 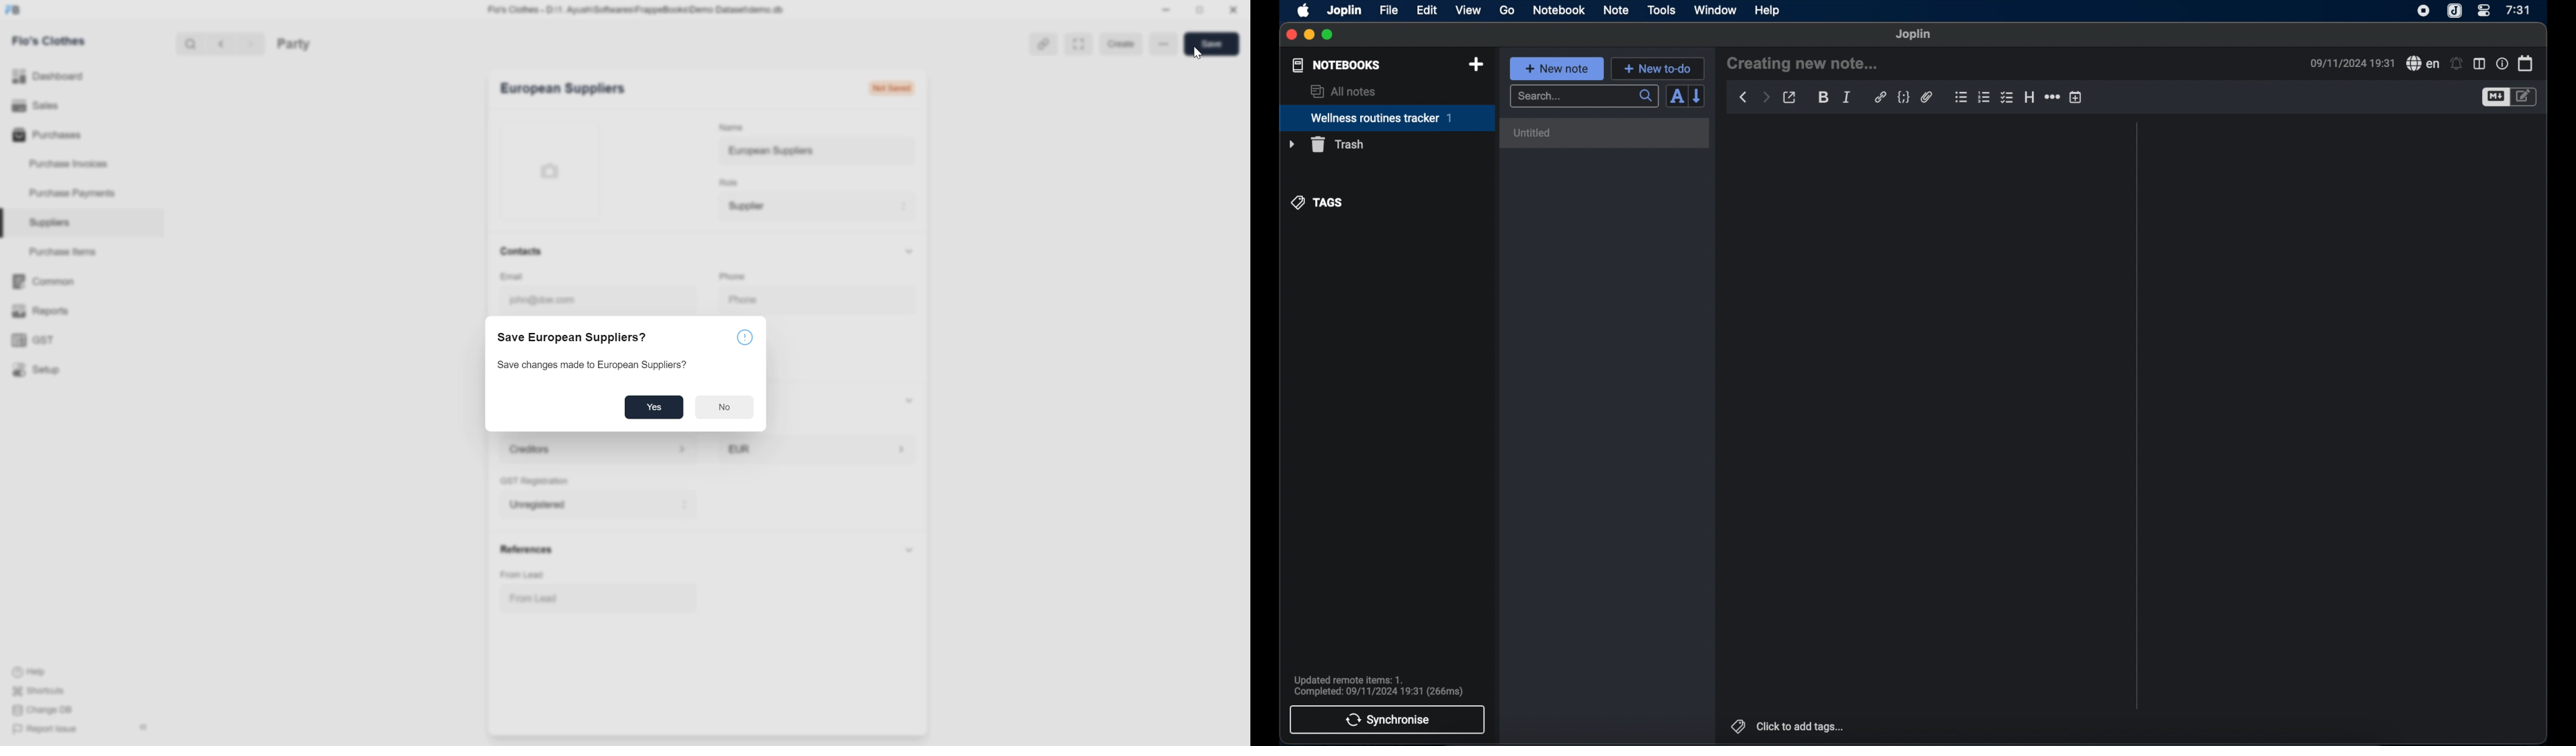 I want to click on search..., so click(x=1585, y=97).